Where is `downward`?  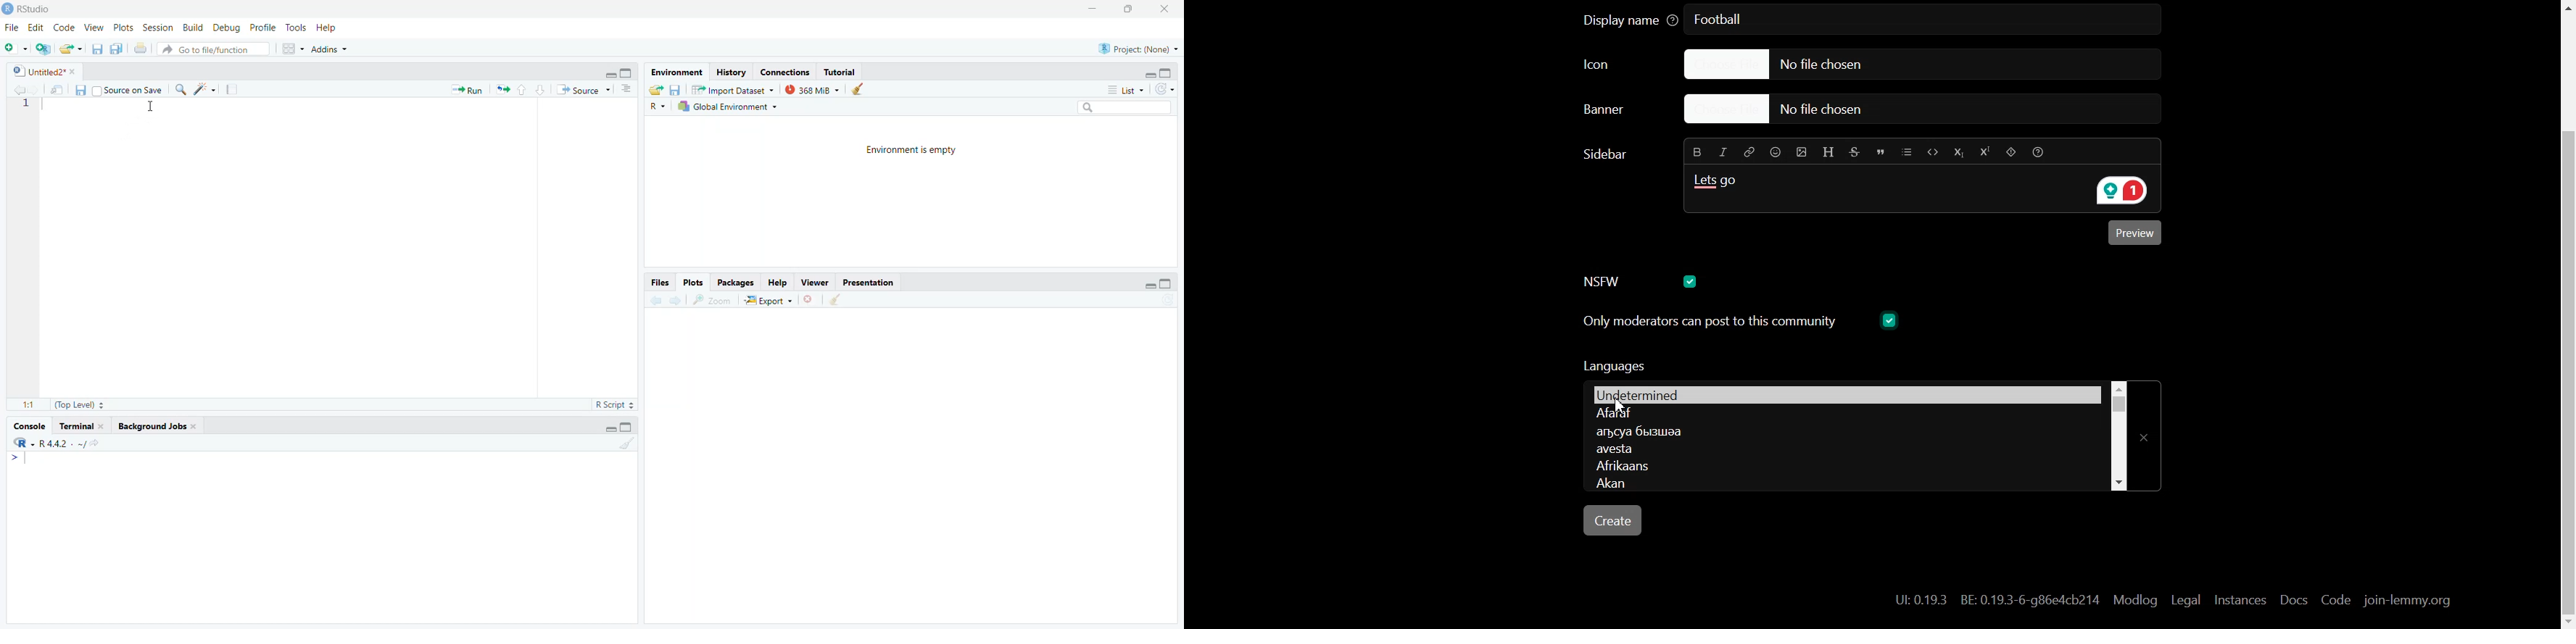 downward is located at coordinates (543, 92).